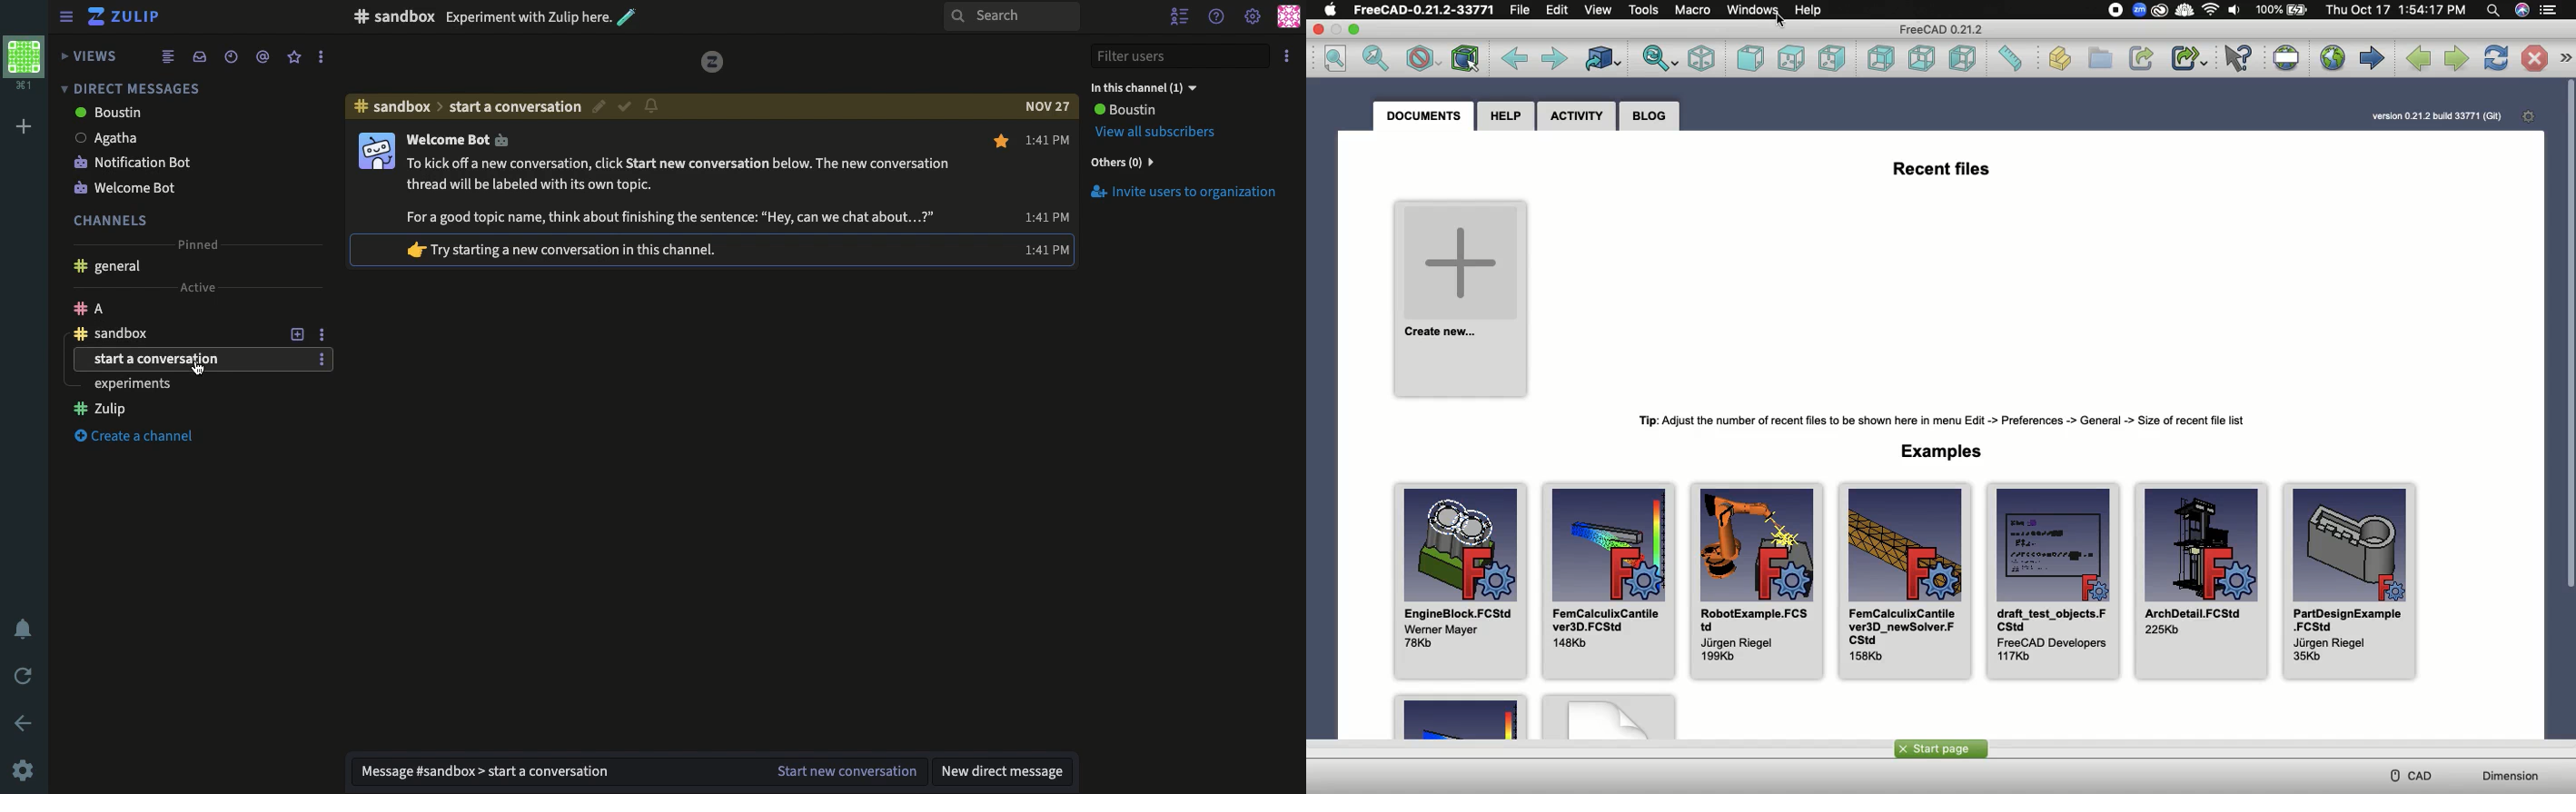 The height and width of the screenshot is (812, 2576). I want to click on Close, so click(1320, 29).